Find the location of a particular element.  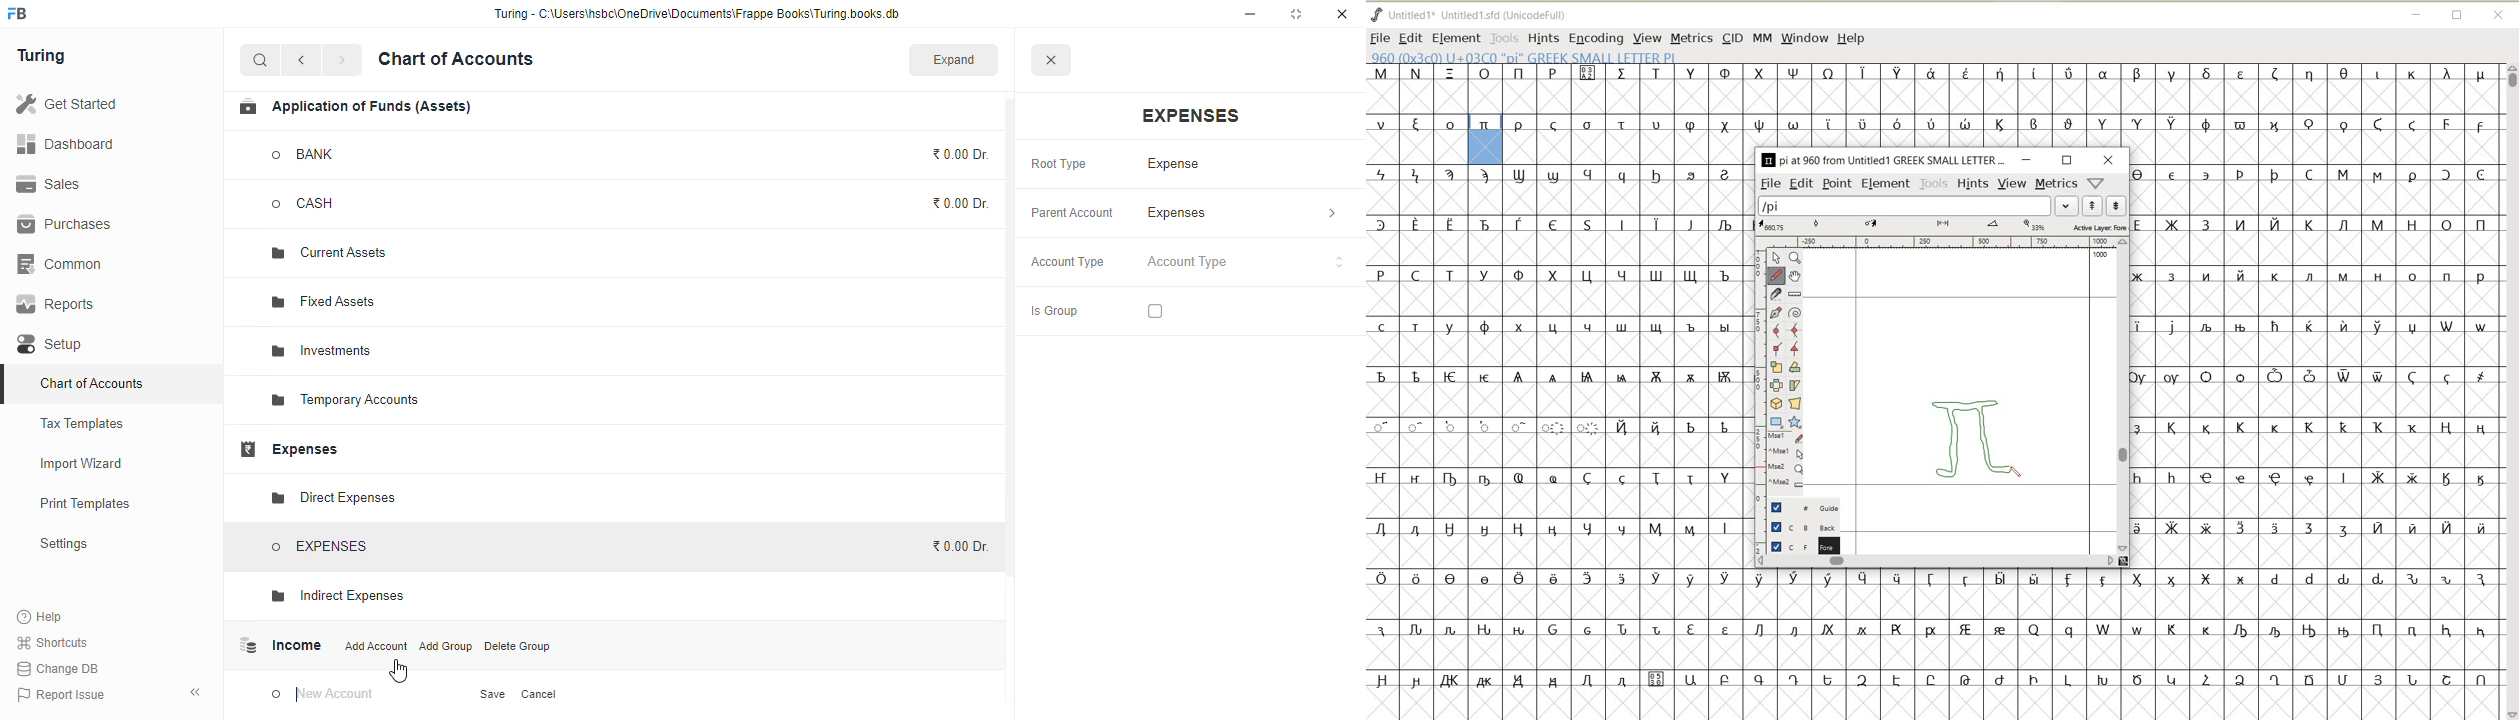

add group is located at coordinates (447, 646).